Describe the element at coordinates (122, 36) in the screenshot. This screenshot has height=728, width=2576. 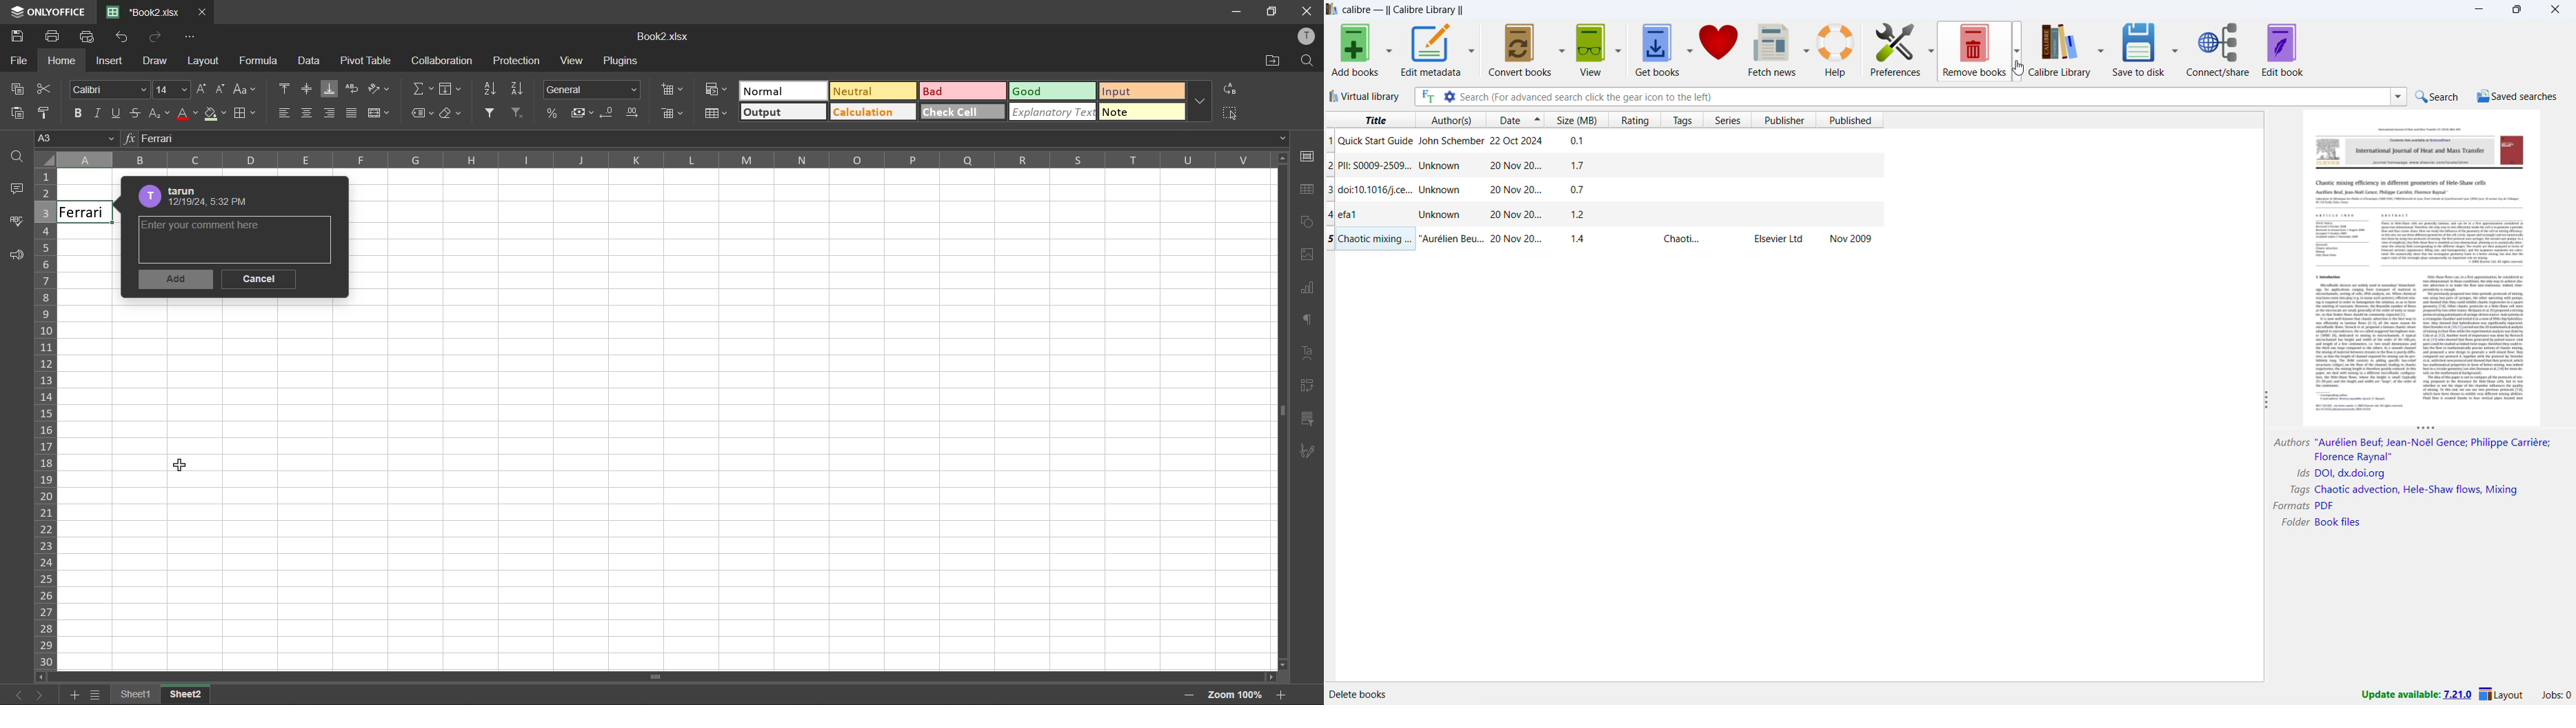
I see `undo` at that location.